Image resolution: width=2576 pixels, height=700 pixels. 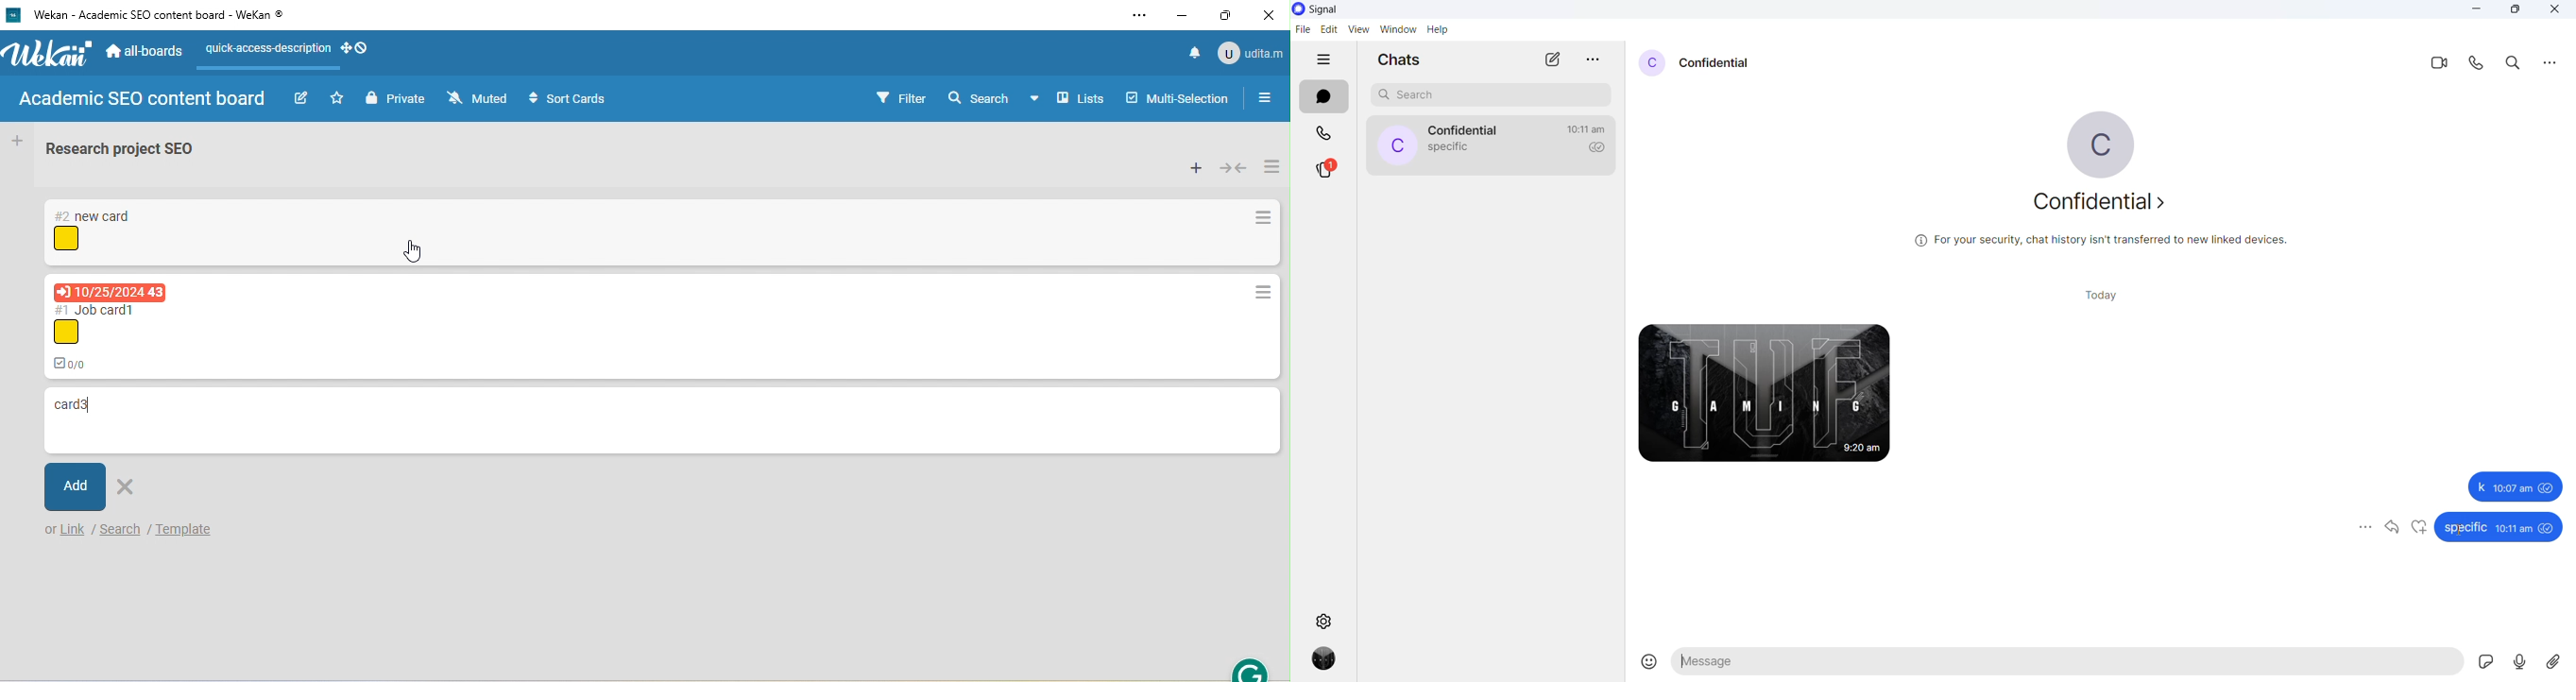 I want to click on like, so click(x=2421, y=527).